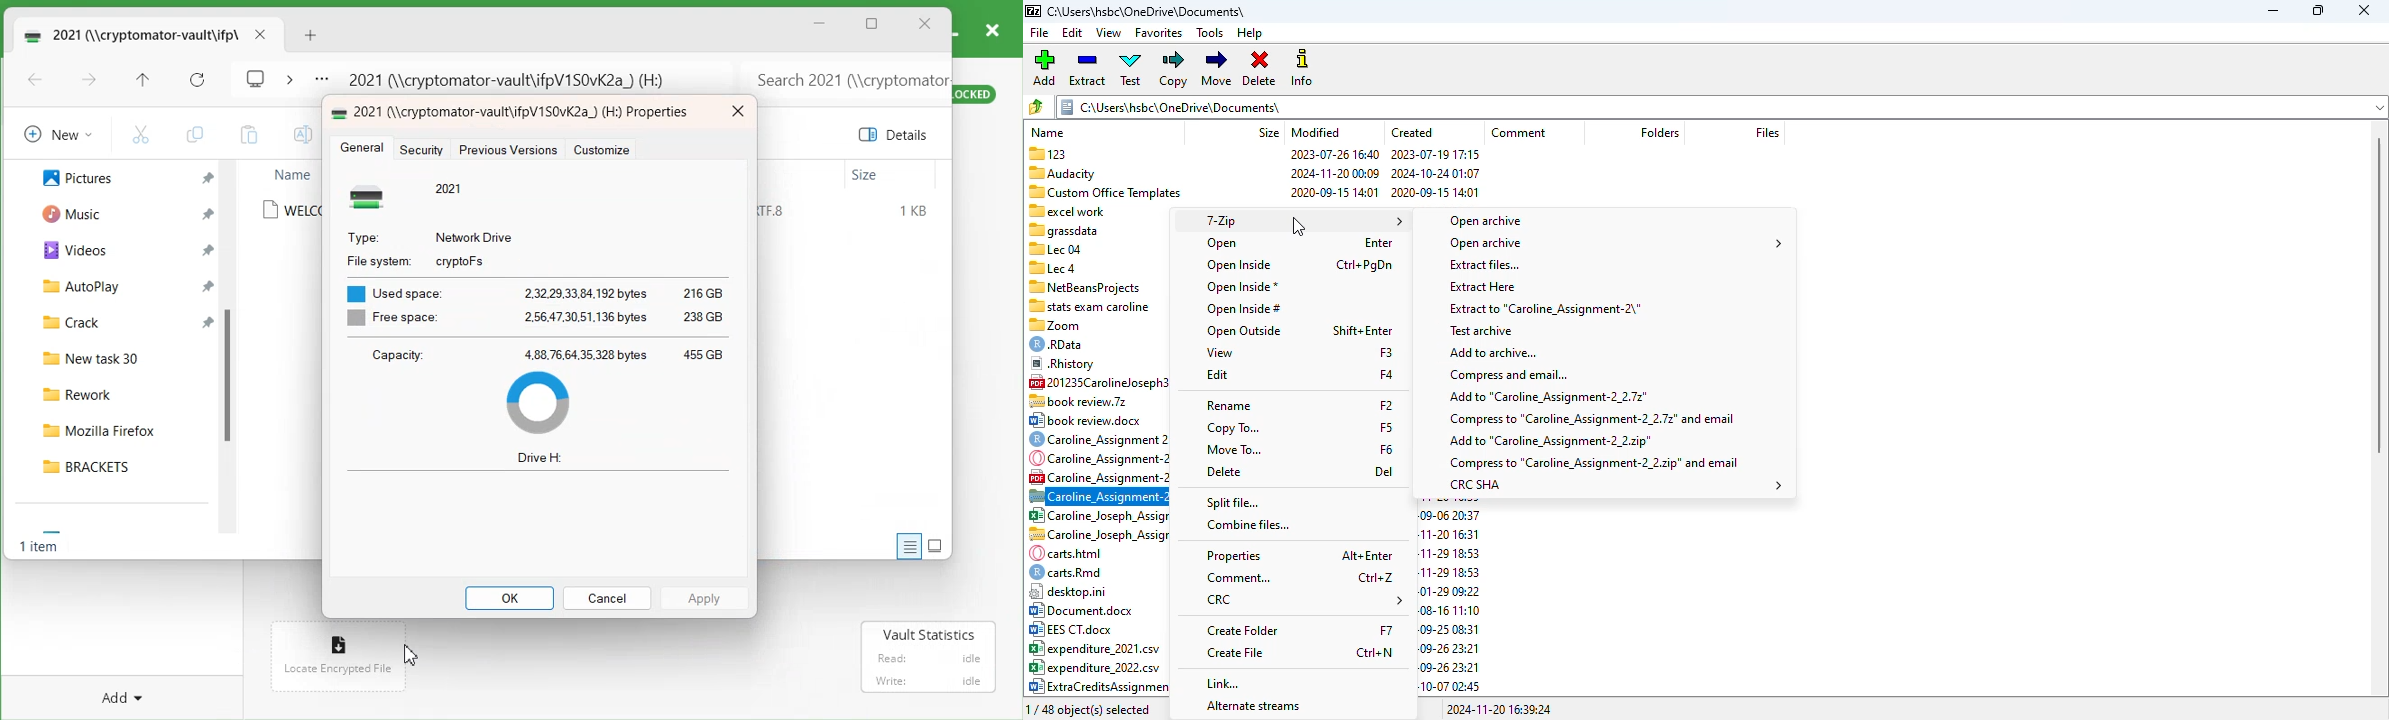  What do you see at coordinates (602, 150) in the screenshot?
I see `Customize` at bounding box center [602, 150].